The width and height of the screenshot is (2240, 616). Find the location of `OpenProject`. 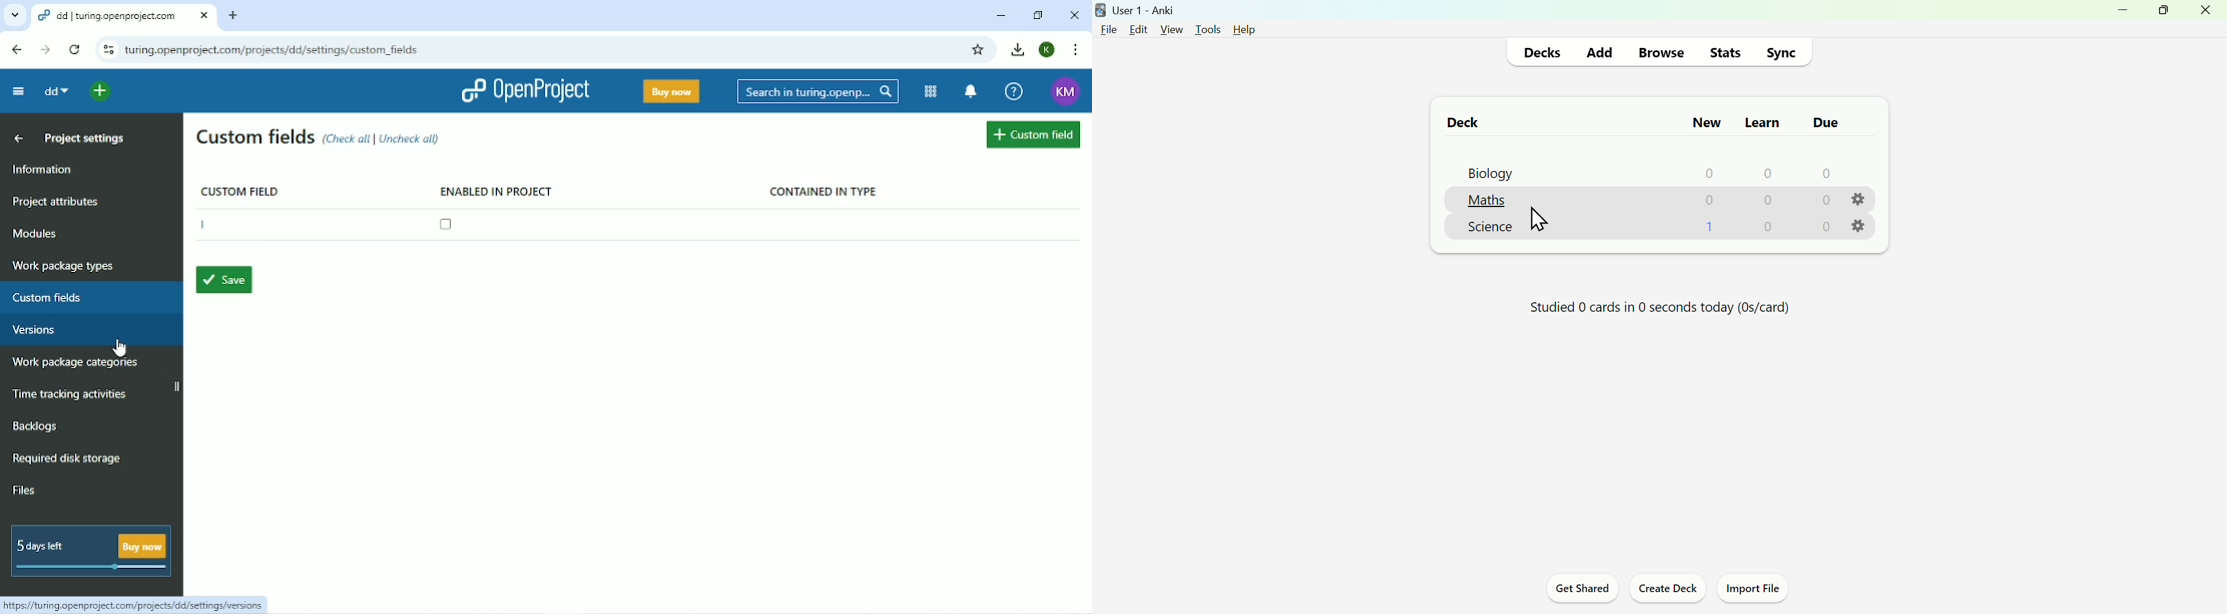

OpenProject is located at coordinates (525, 91).